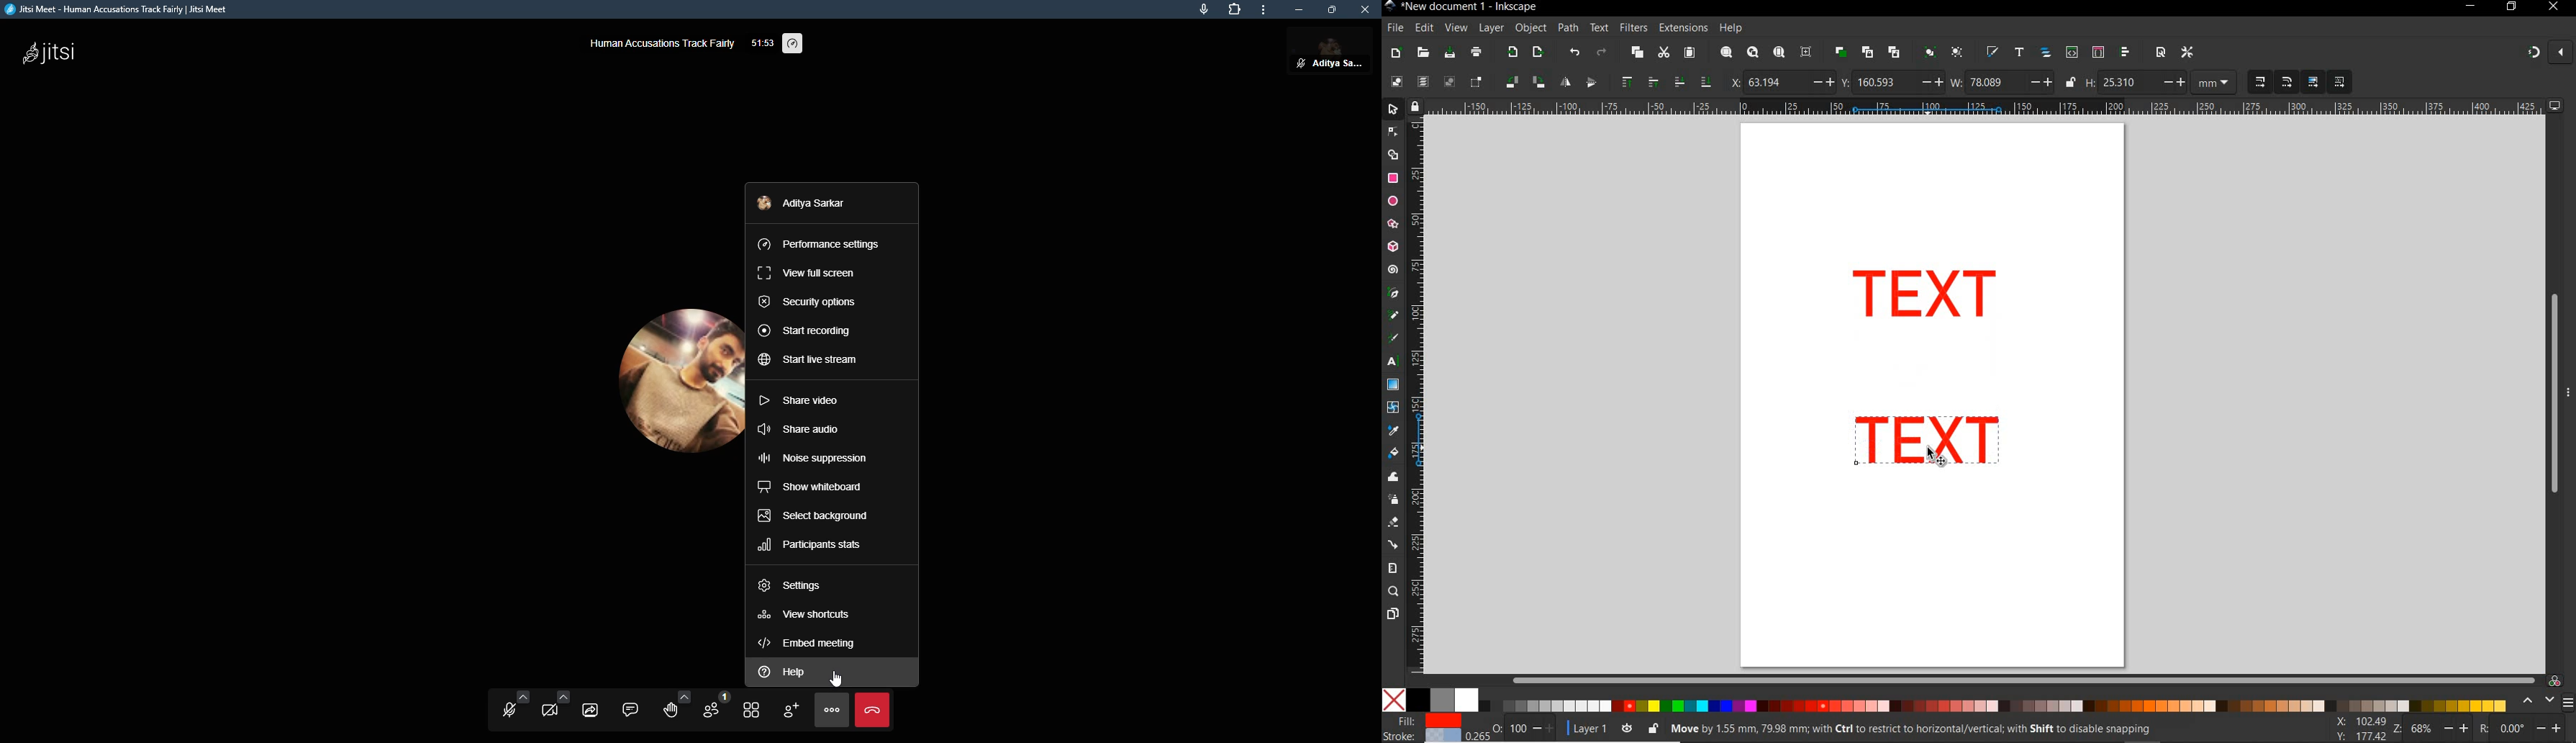 The image size is (2576, 756). I want to click on paint bucket tool, so click(1394, 453).